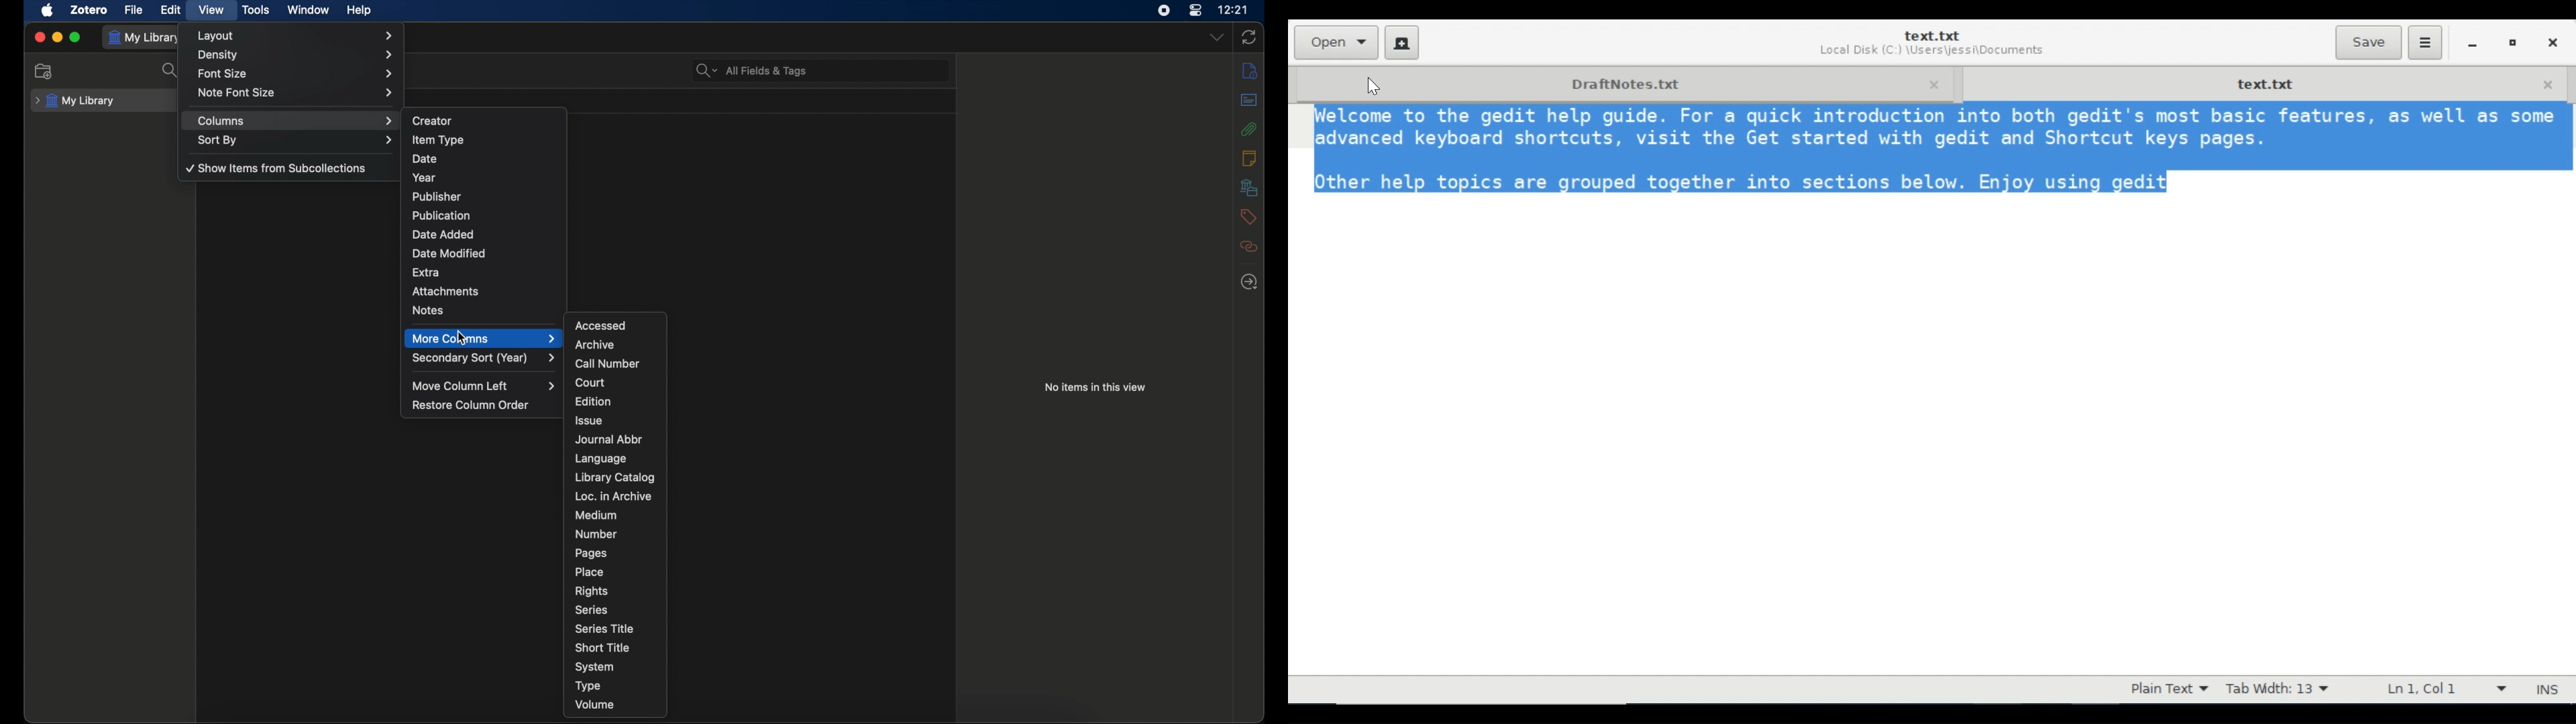 Image resolution: width=2576 pixels, height=728 pixels. I want to click on call number, so click(608, 364).